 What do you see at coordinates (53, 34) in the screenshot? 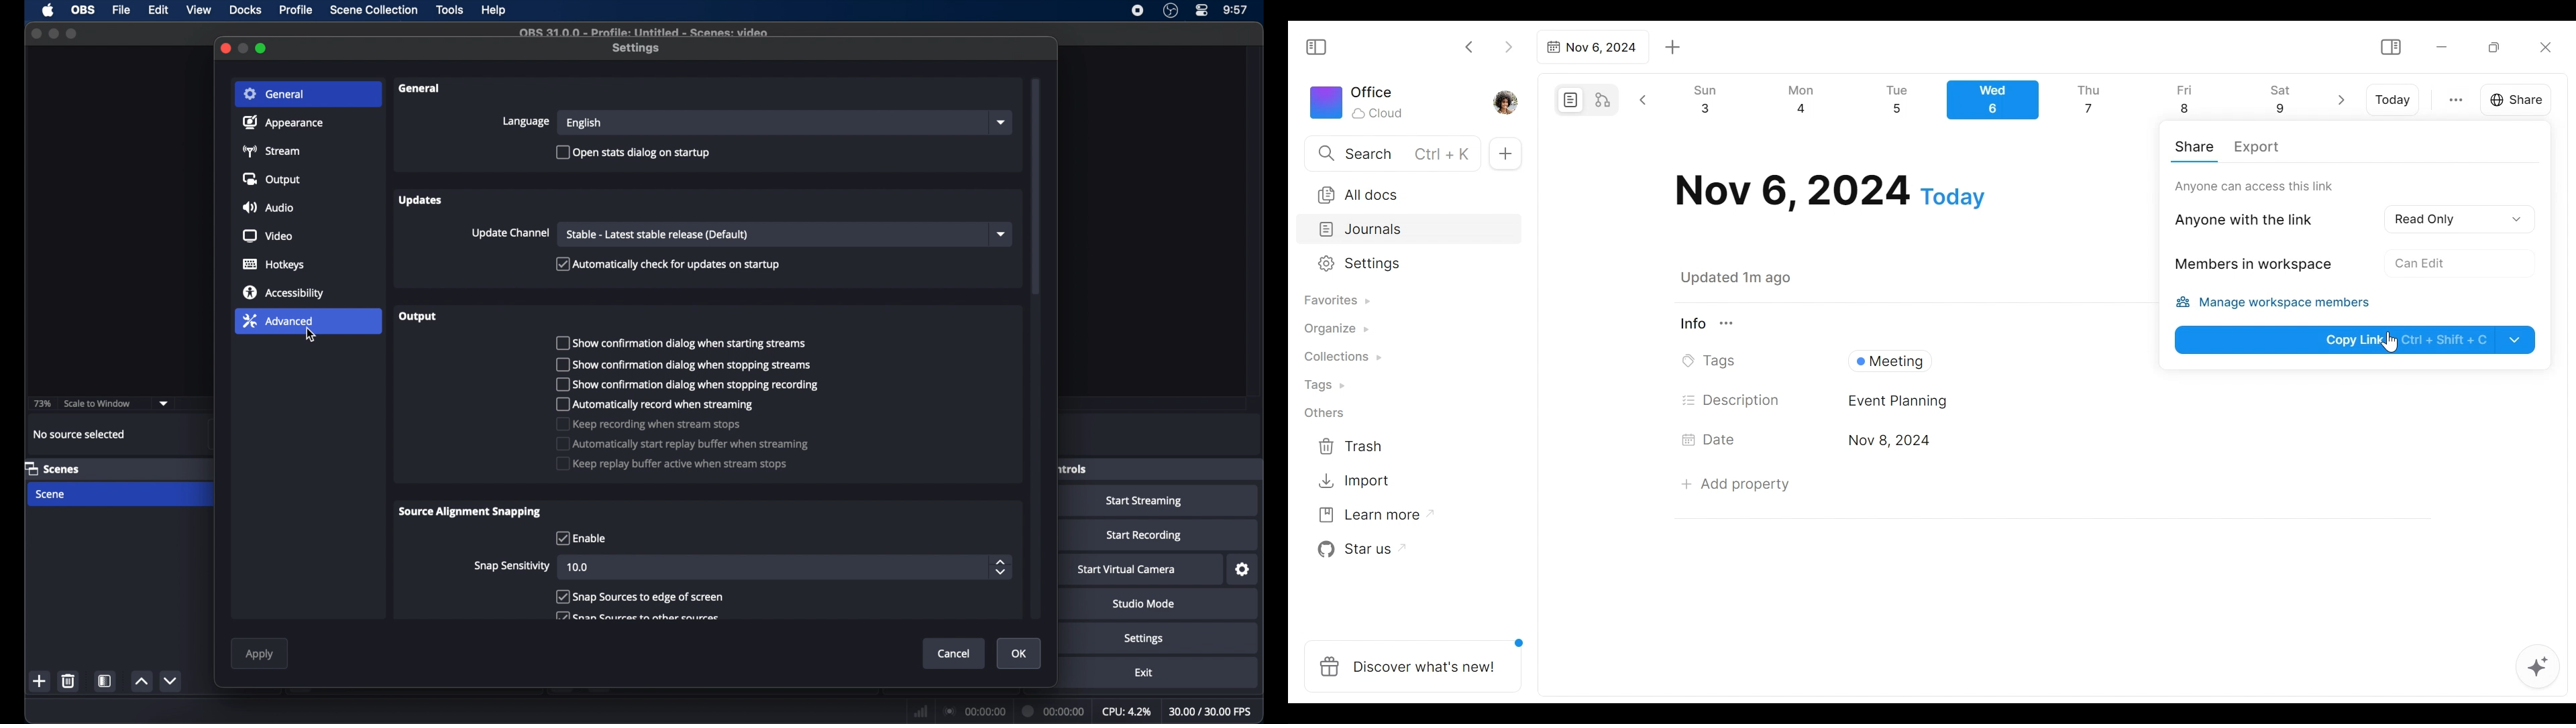
I see `maximize` at bounding box center [53, 34].